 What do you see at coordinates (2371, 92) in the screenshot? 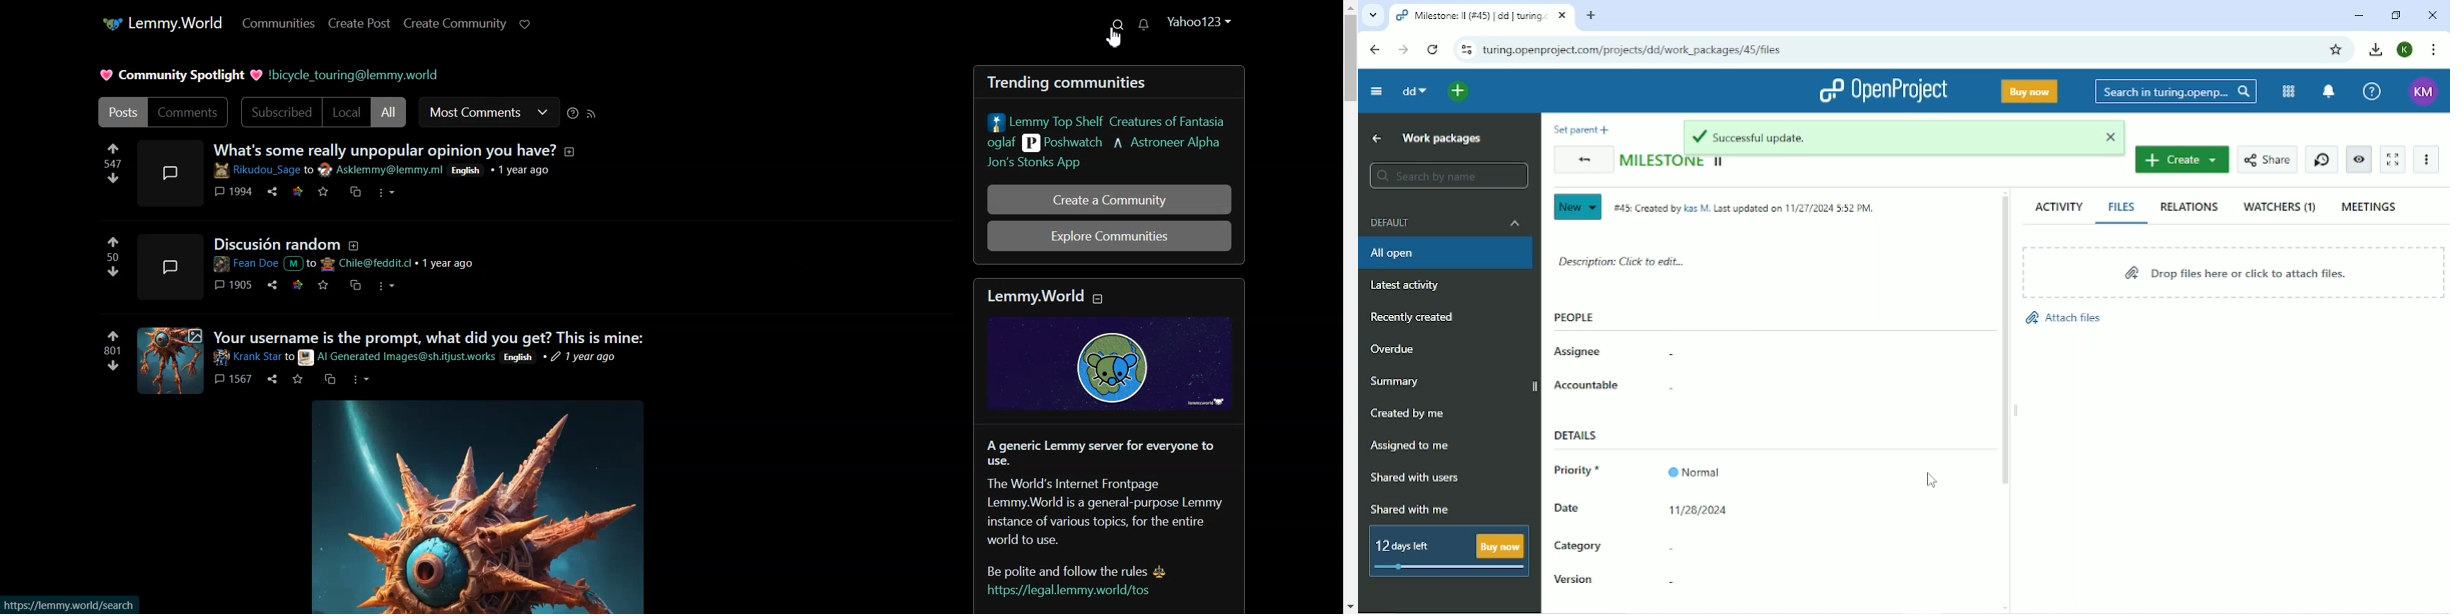
I see `Help` at bounding box center [2371, 92].